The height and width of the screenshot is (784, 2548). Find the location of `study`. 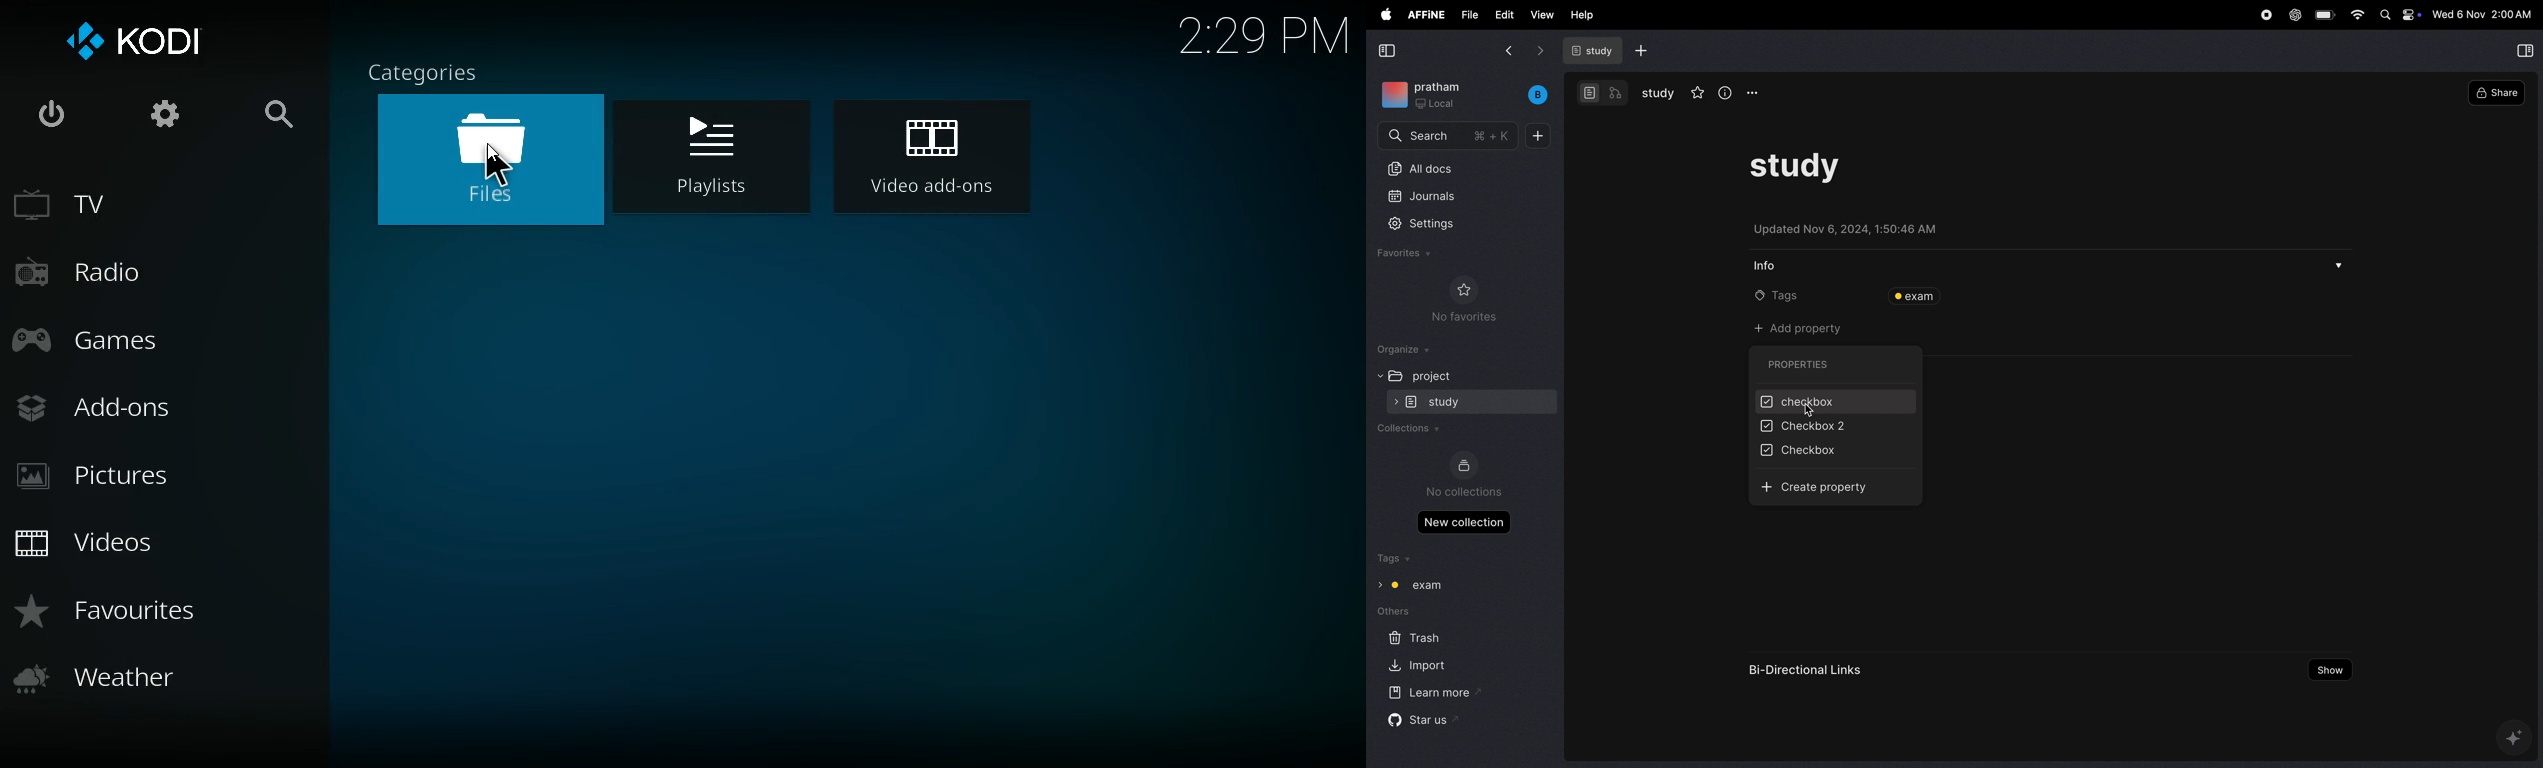

study is located at coordinates (1659, 93).